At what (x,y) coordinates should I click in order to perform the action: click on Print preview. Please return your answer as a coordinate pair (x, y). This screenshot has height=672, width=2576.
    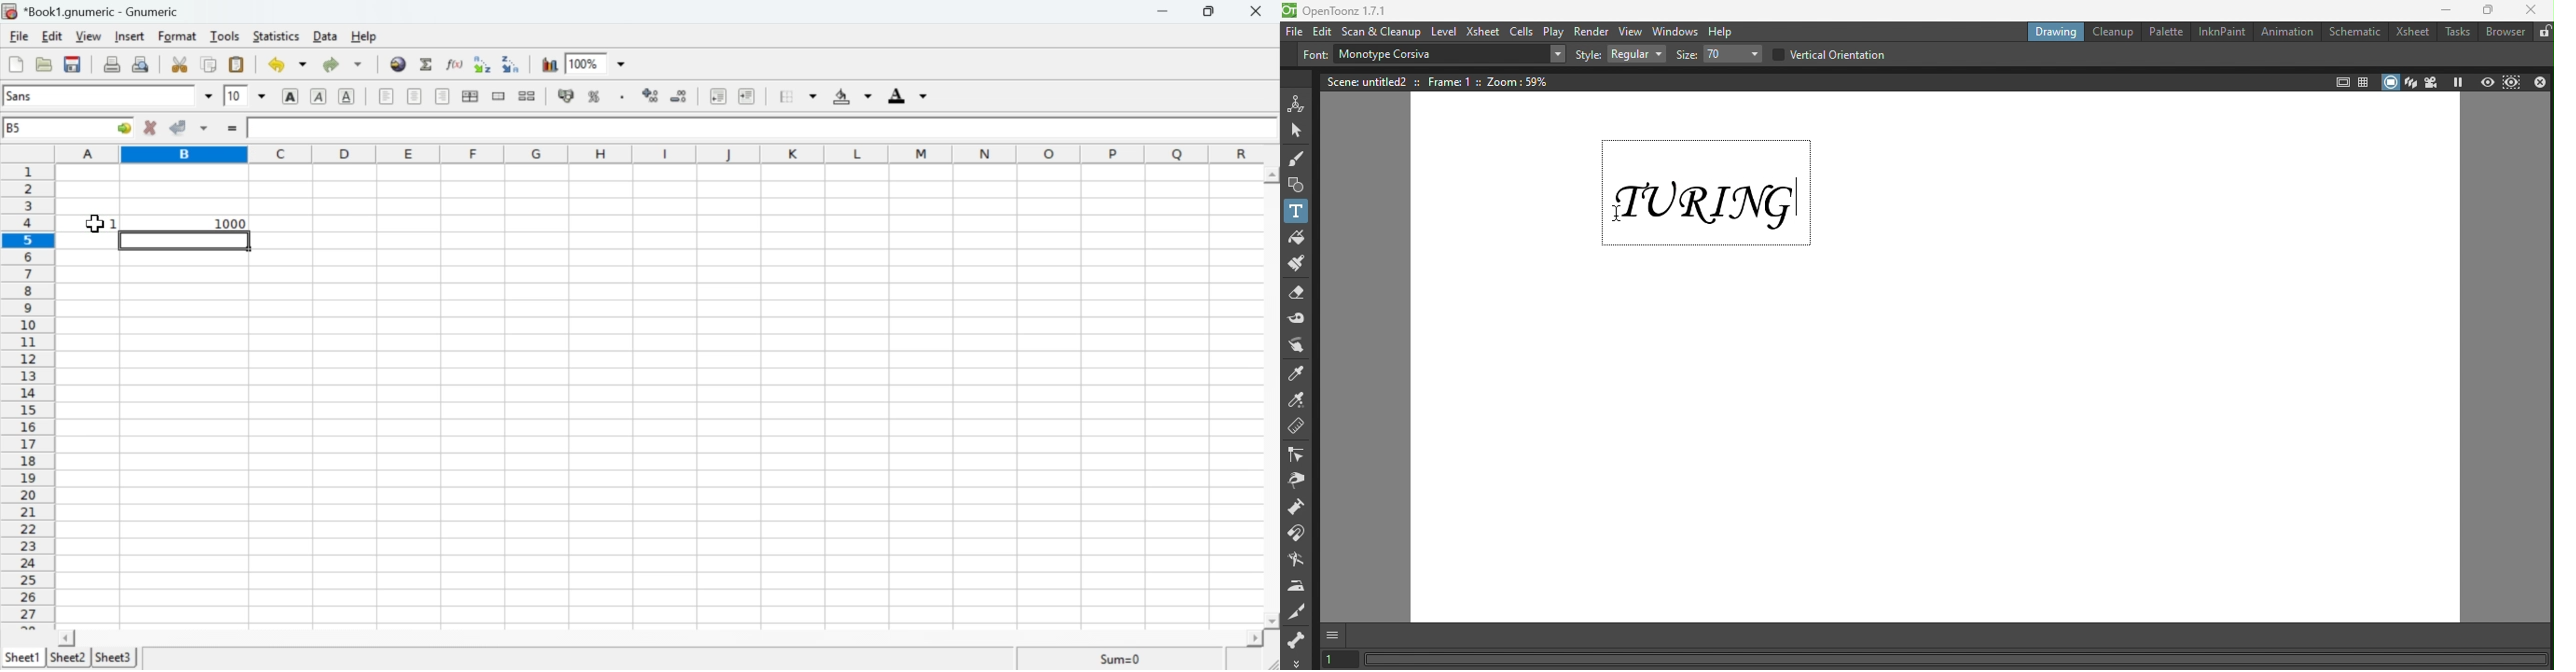
    Looking at the image, I should click on (142, 64).